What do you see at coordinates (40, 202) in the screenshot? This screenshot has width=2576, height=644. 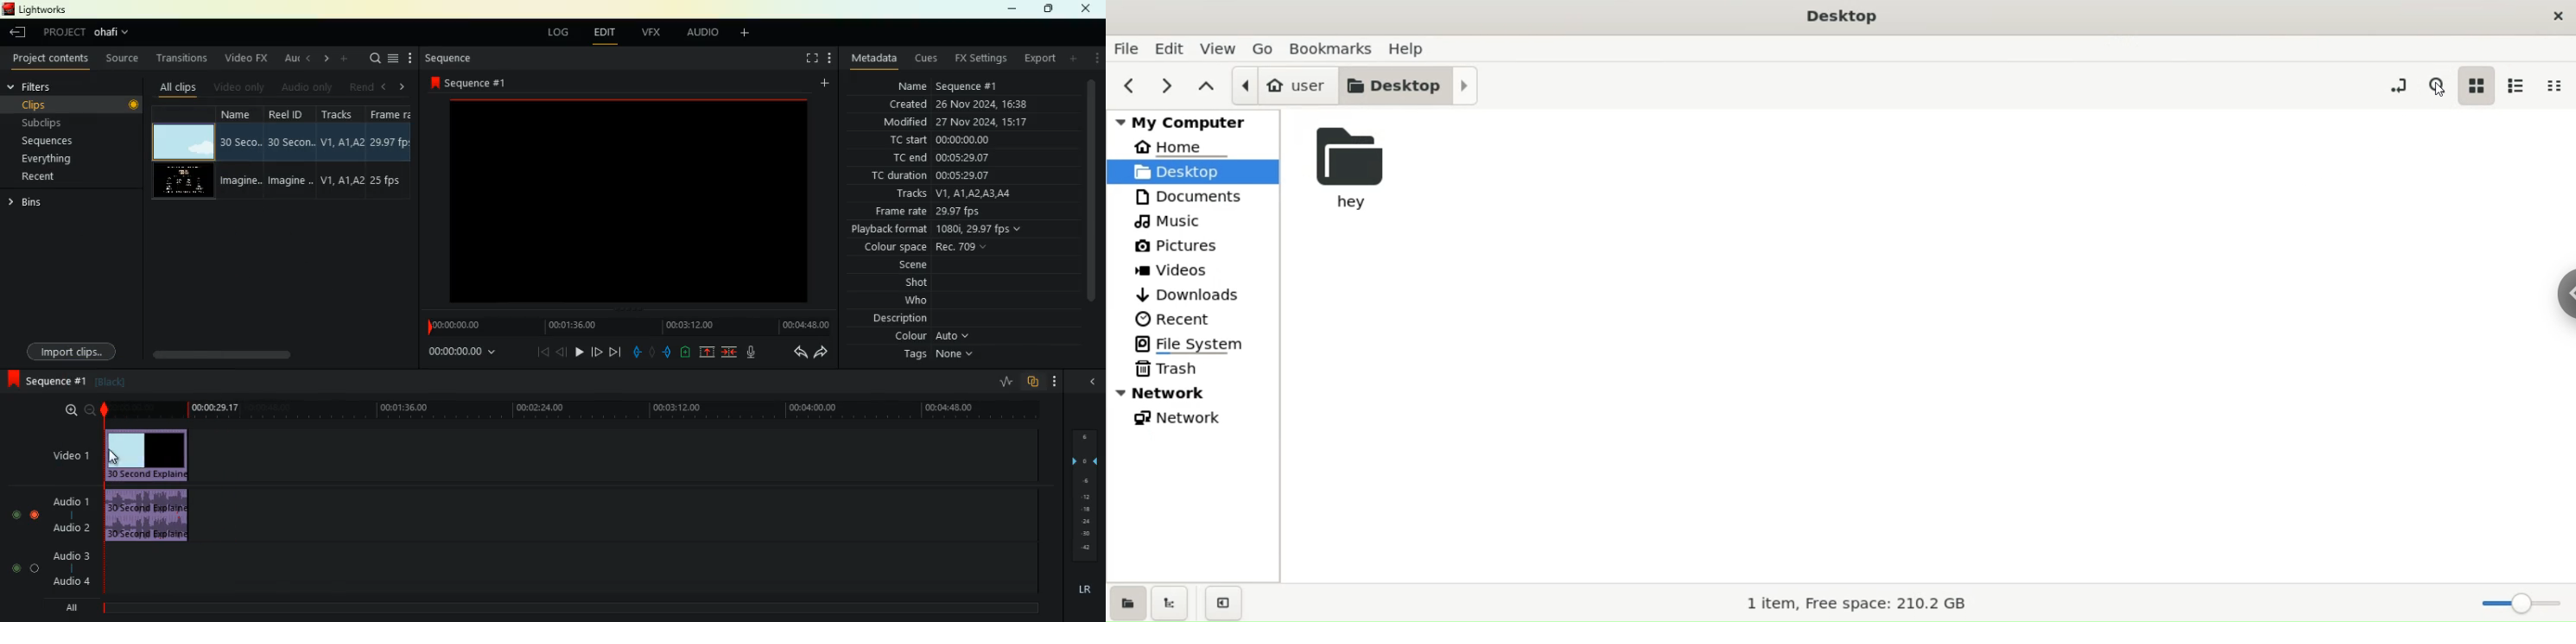 I see `bins` at bounding box center [40, 202].